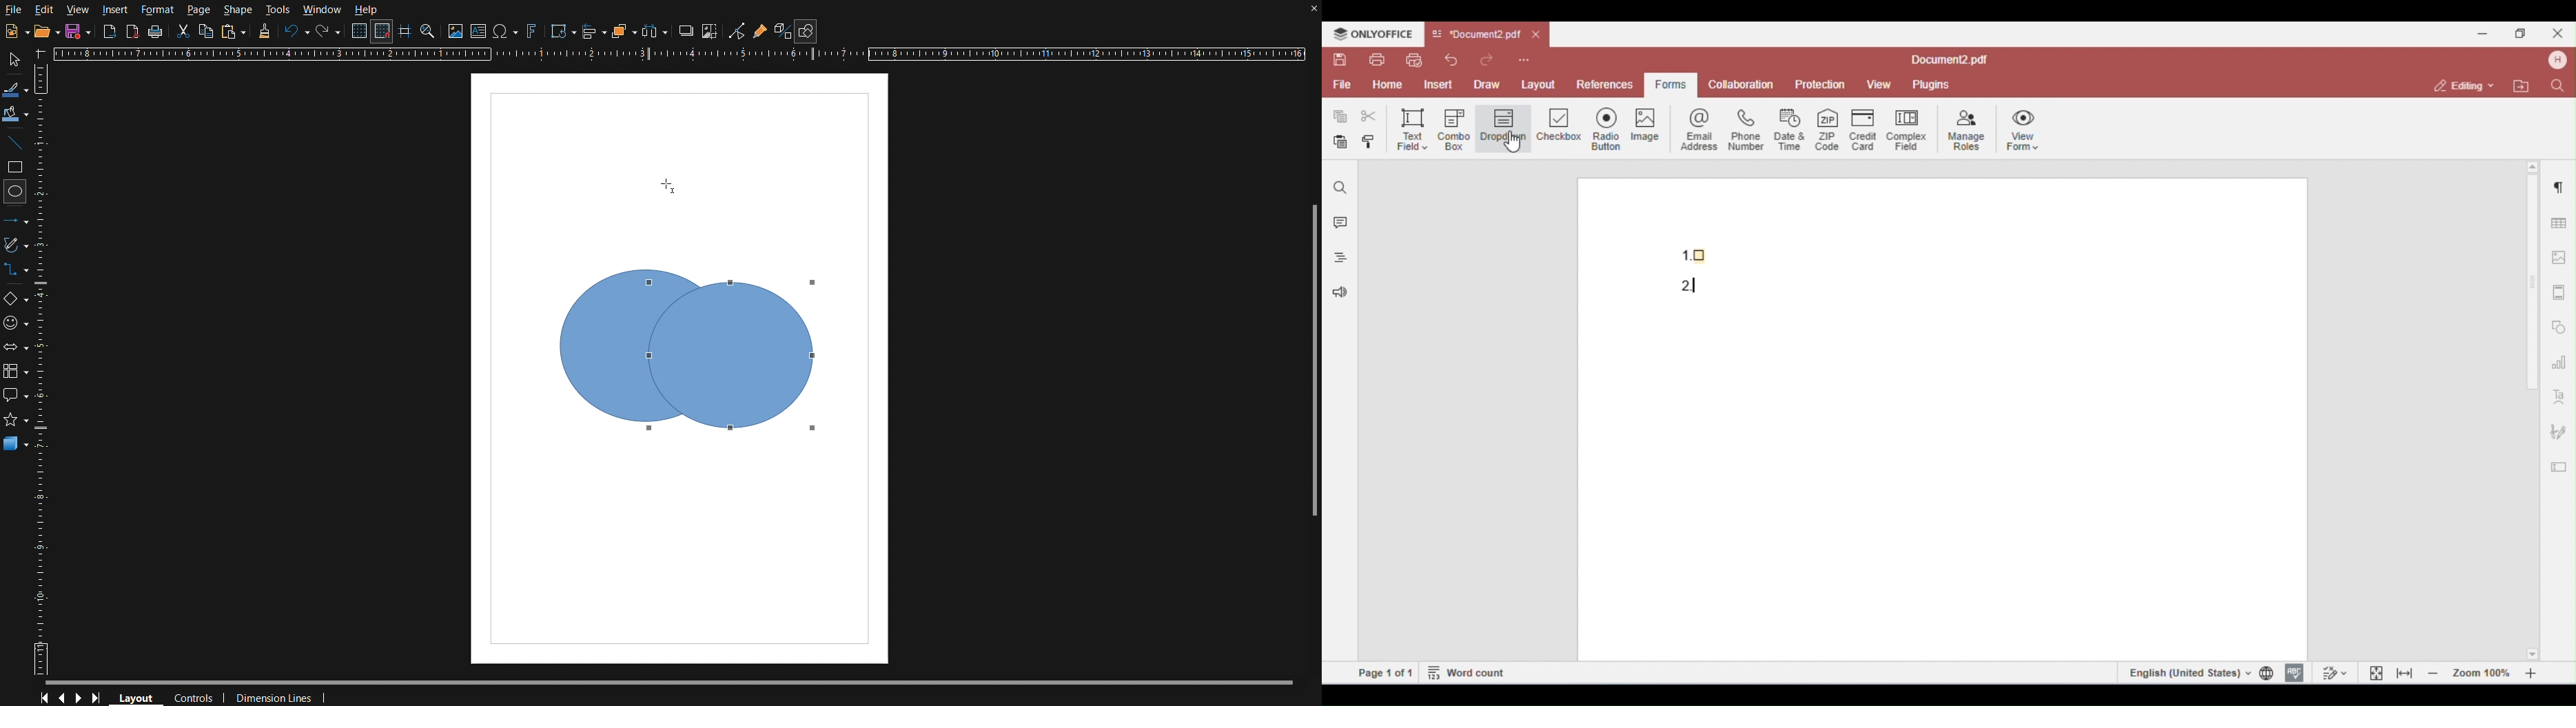 The height and width of the screenshot is (728, 2576). I want to click on View, so click(77, 10).